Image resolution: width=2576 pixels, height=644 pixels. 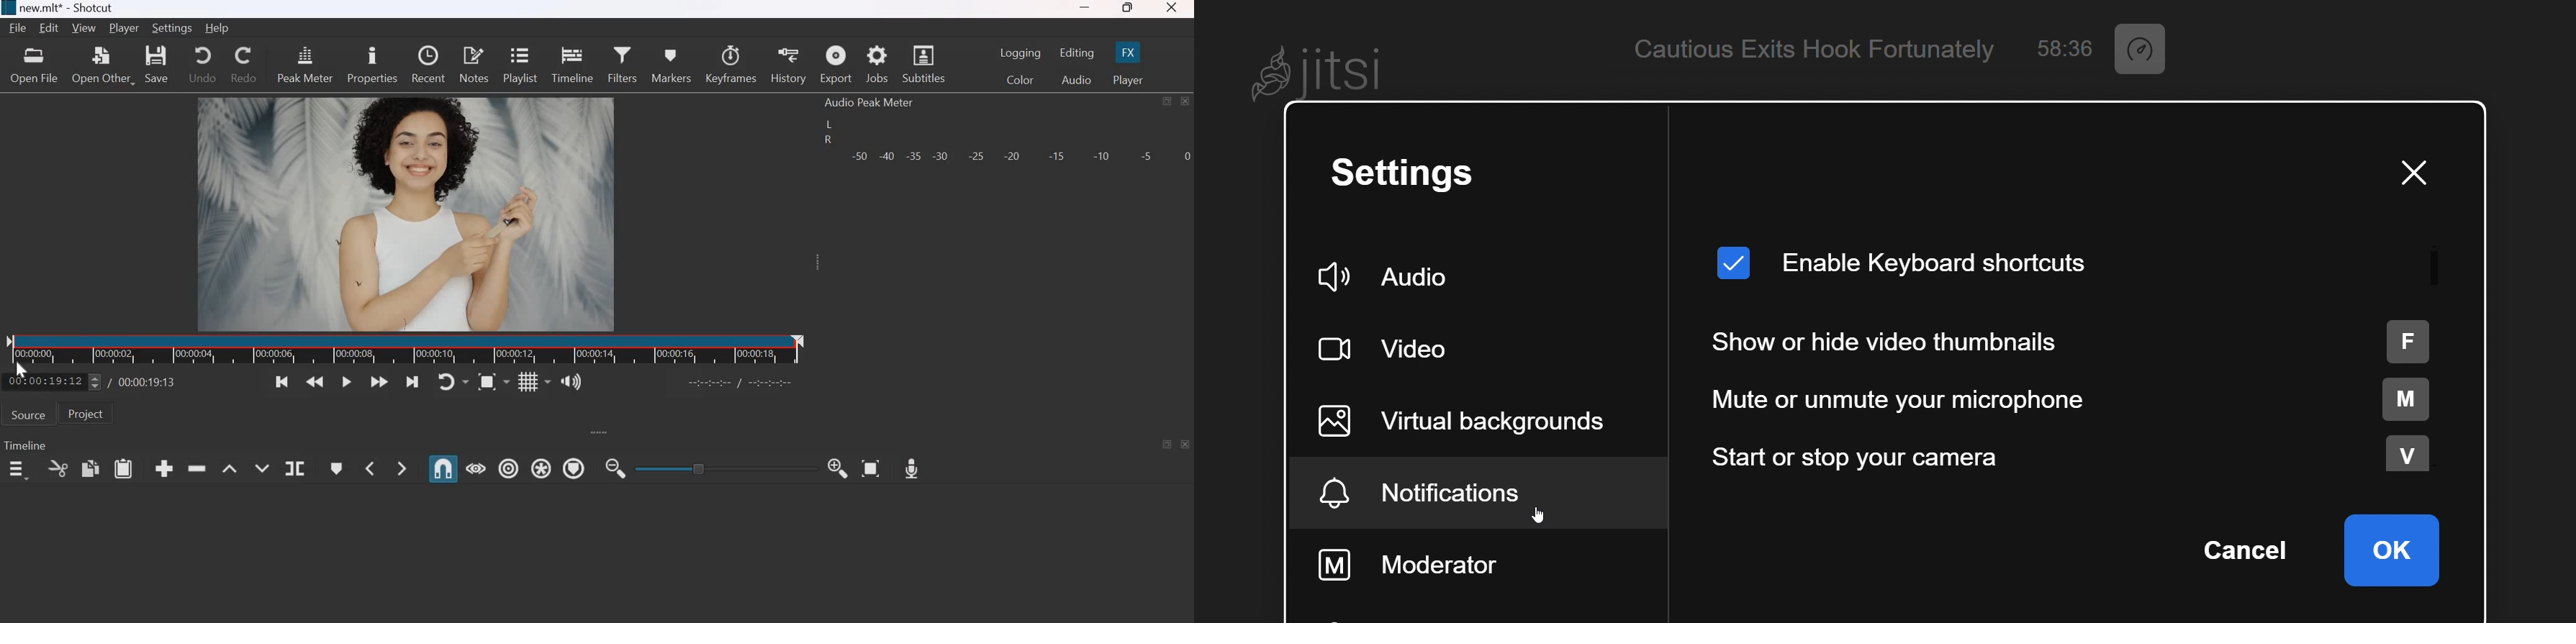 I want to click on Player, so click(x=1127, y=80).